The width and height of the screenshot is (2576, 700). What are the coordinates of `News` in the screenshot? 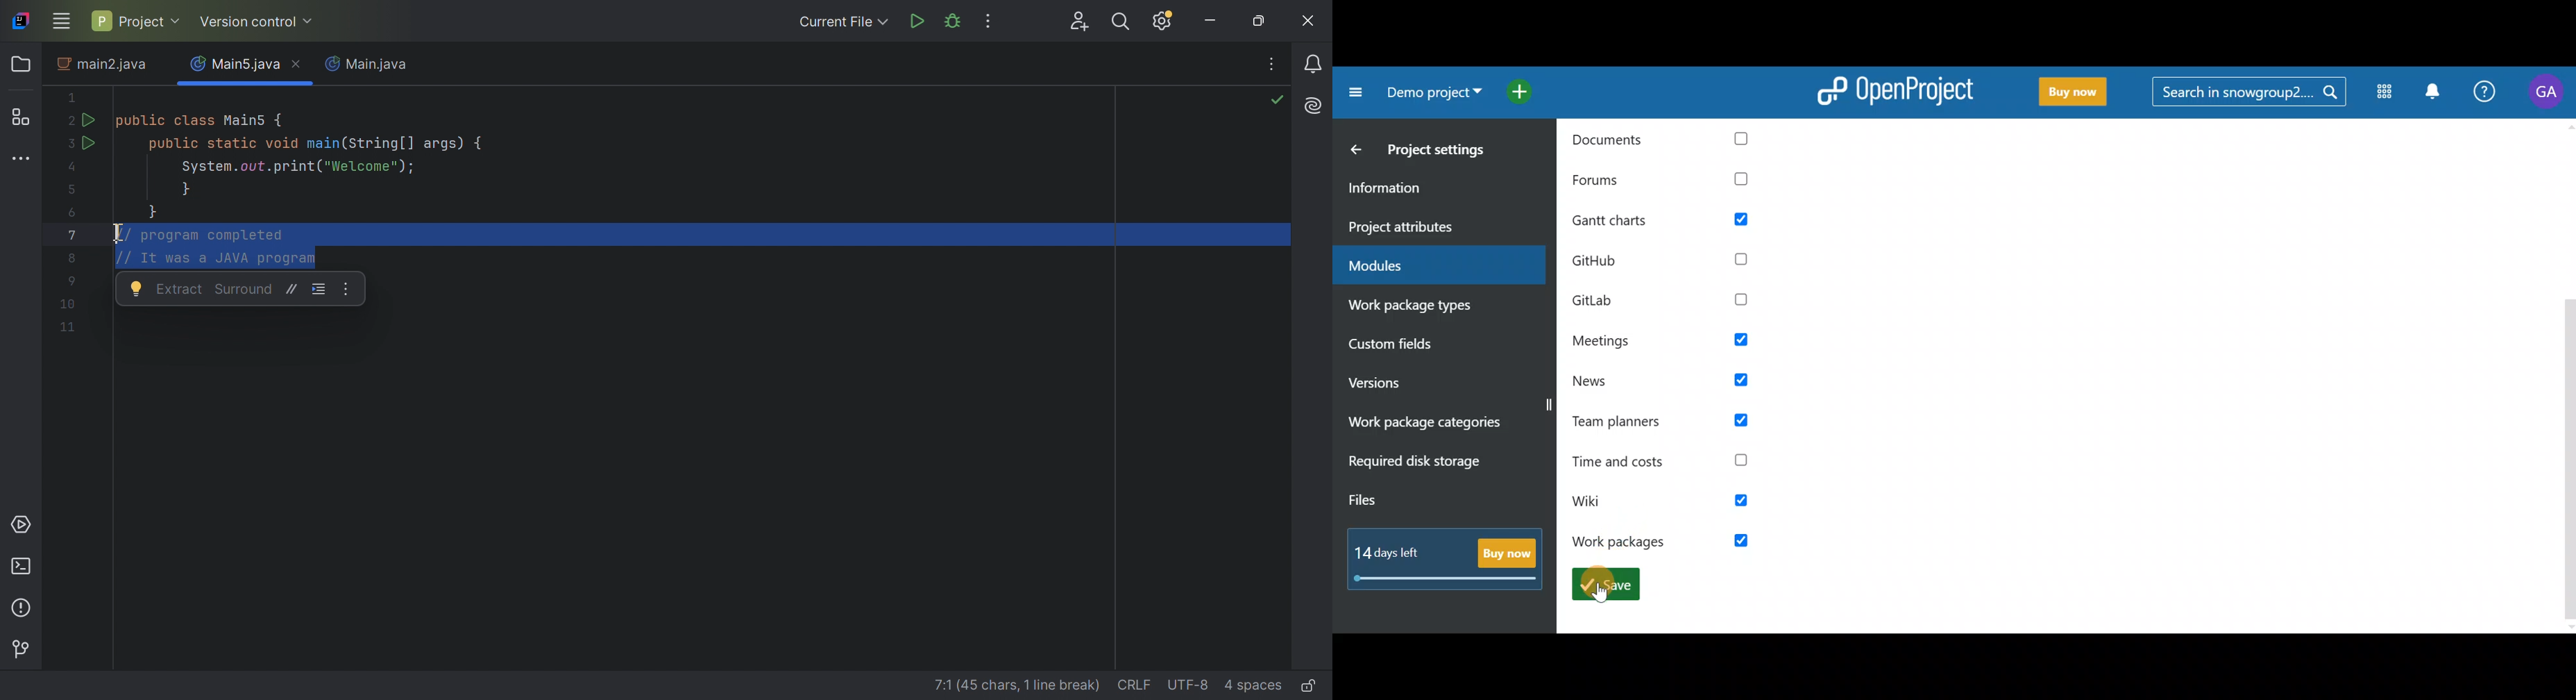 It's located at (1663, 383).